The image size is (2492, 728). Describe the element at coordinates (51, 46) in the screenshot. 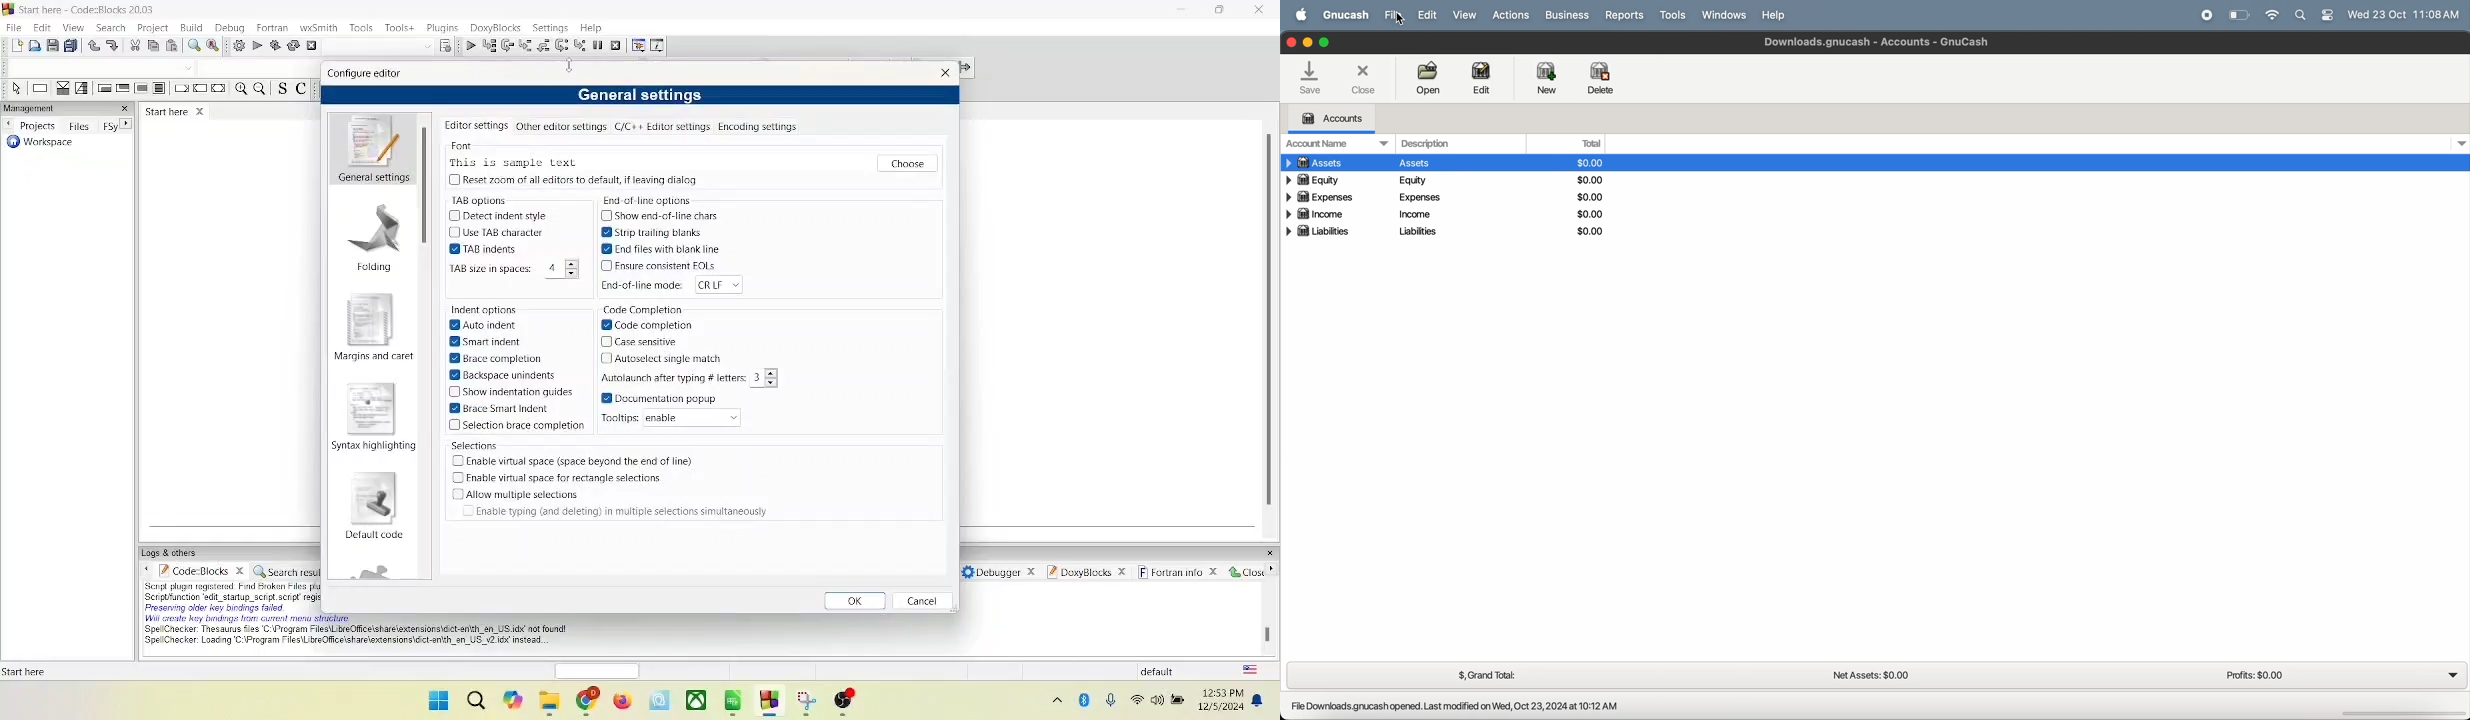

I see `save` at that location.